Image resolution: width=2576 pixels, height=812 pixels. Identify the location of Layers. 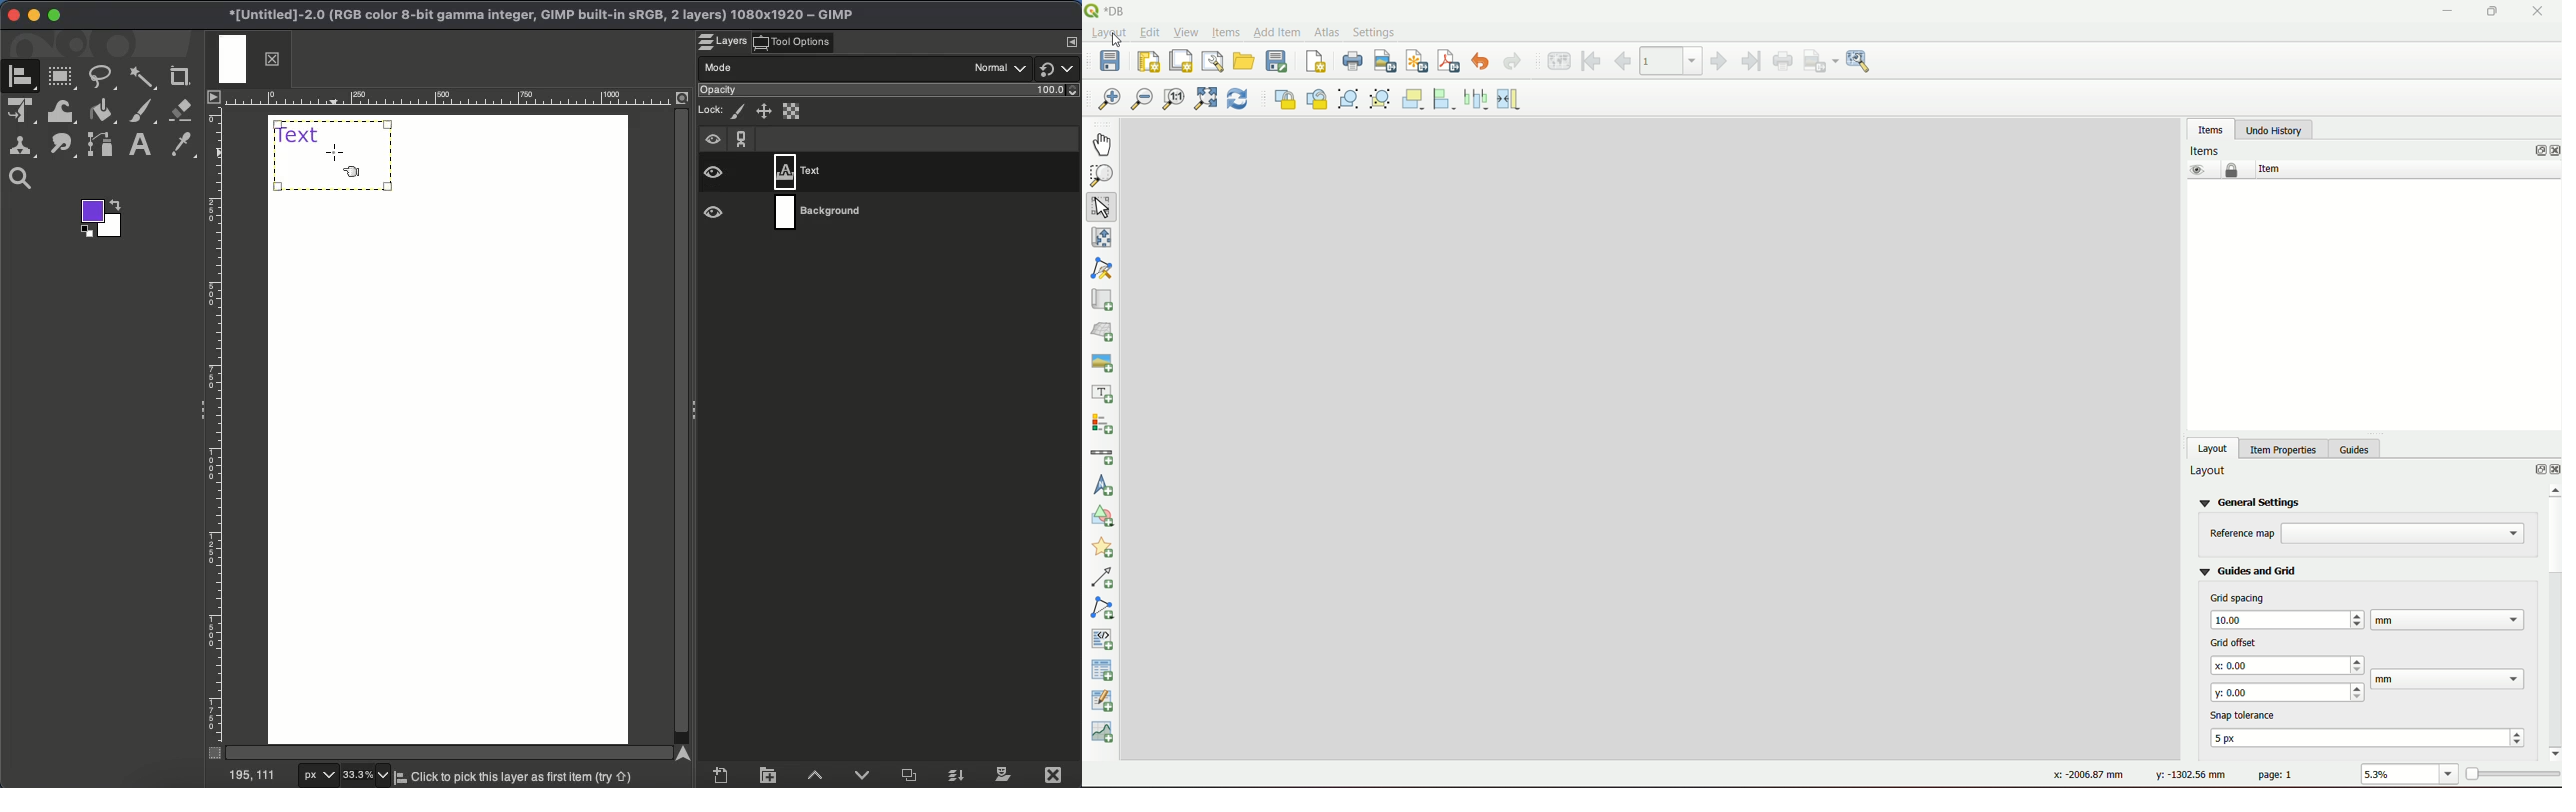
(724, 42).